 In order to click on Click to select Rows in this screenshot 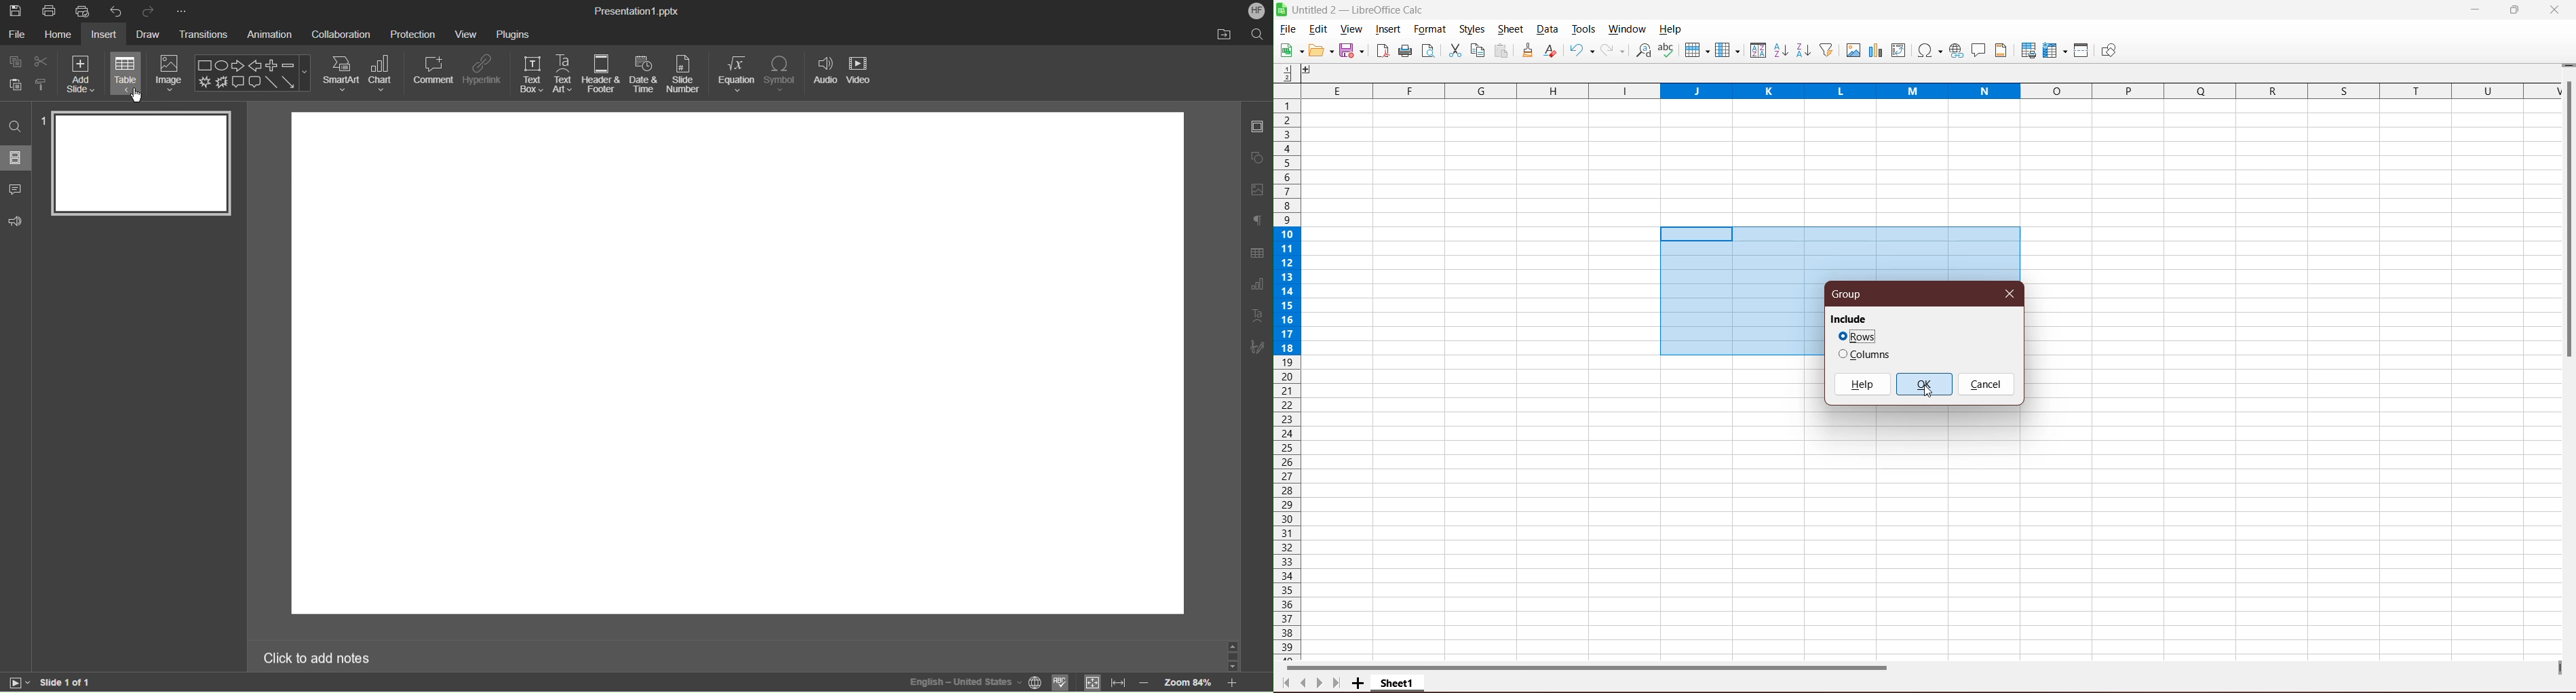, I will do `click(1857, 336)`.